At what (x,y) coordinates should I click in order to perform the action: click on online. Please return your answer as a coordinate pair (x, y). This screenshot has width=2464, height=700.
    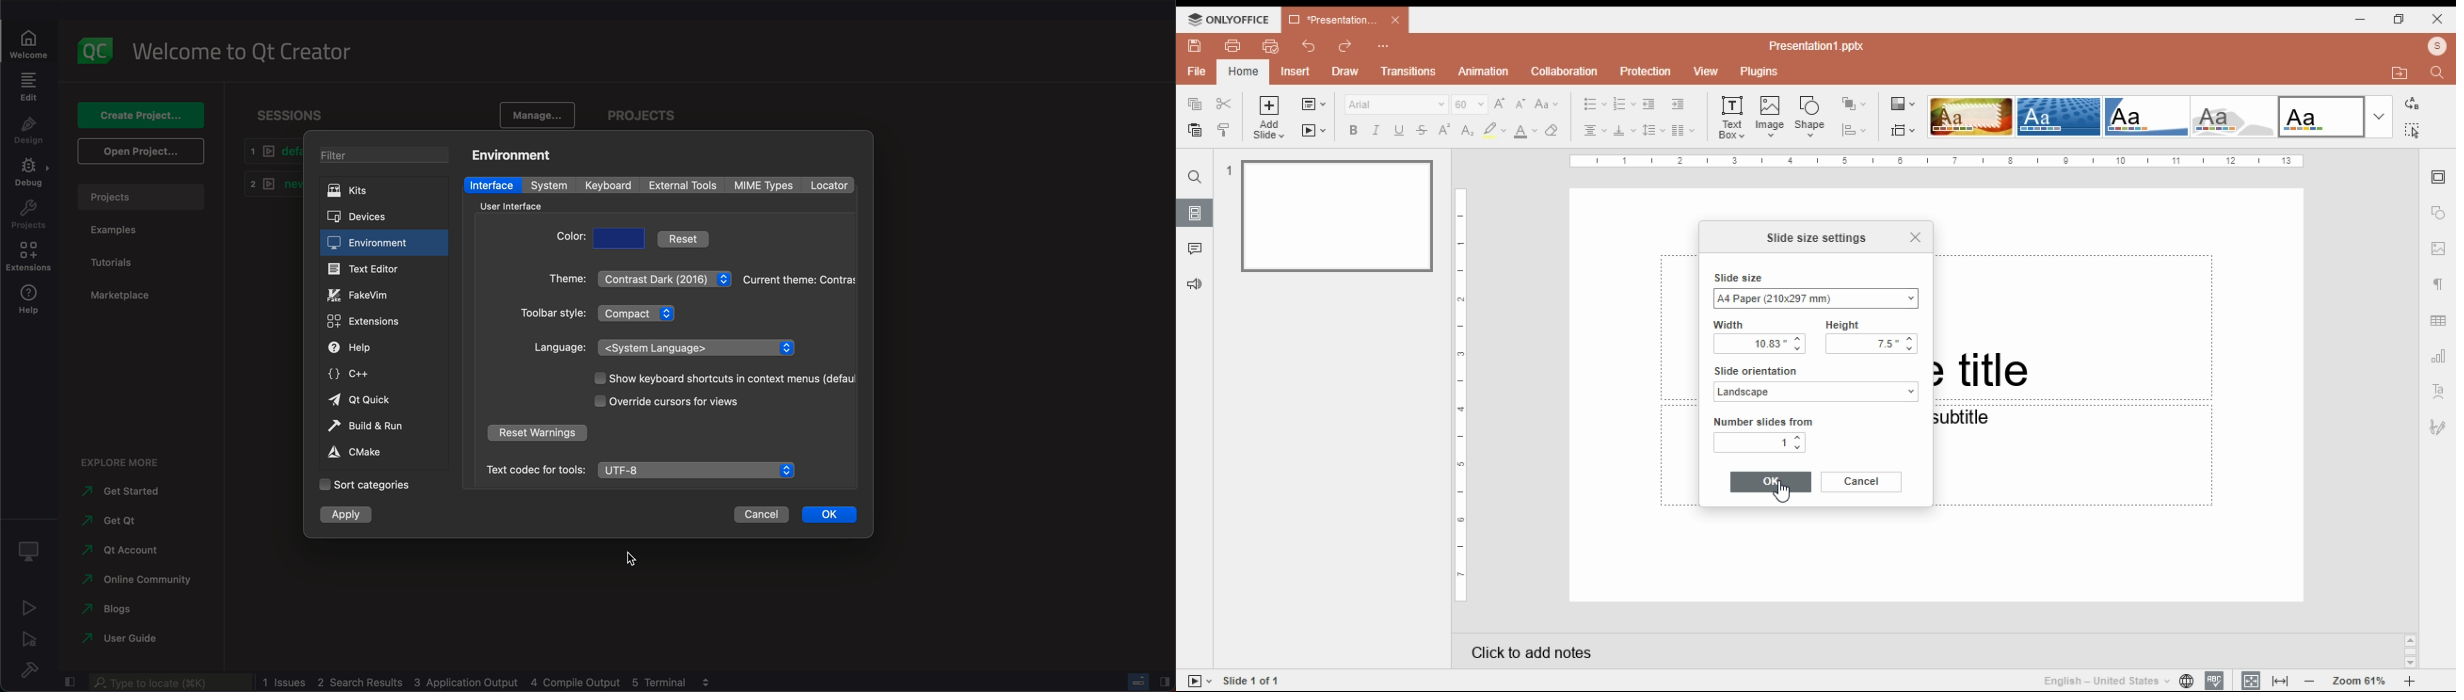
    Looking at the image, I should click on (138, 578).